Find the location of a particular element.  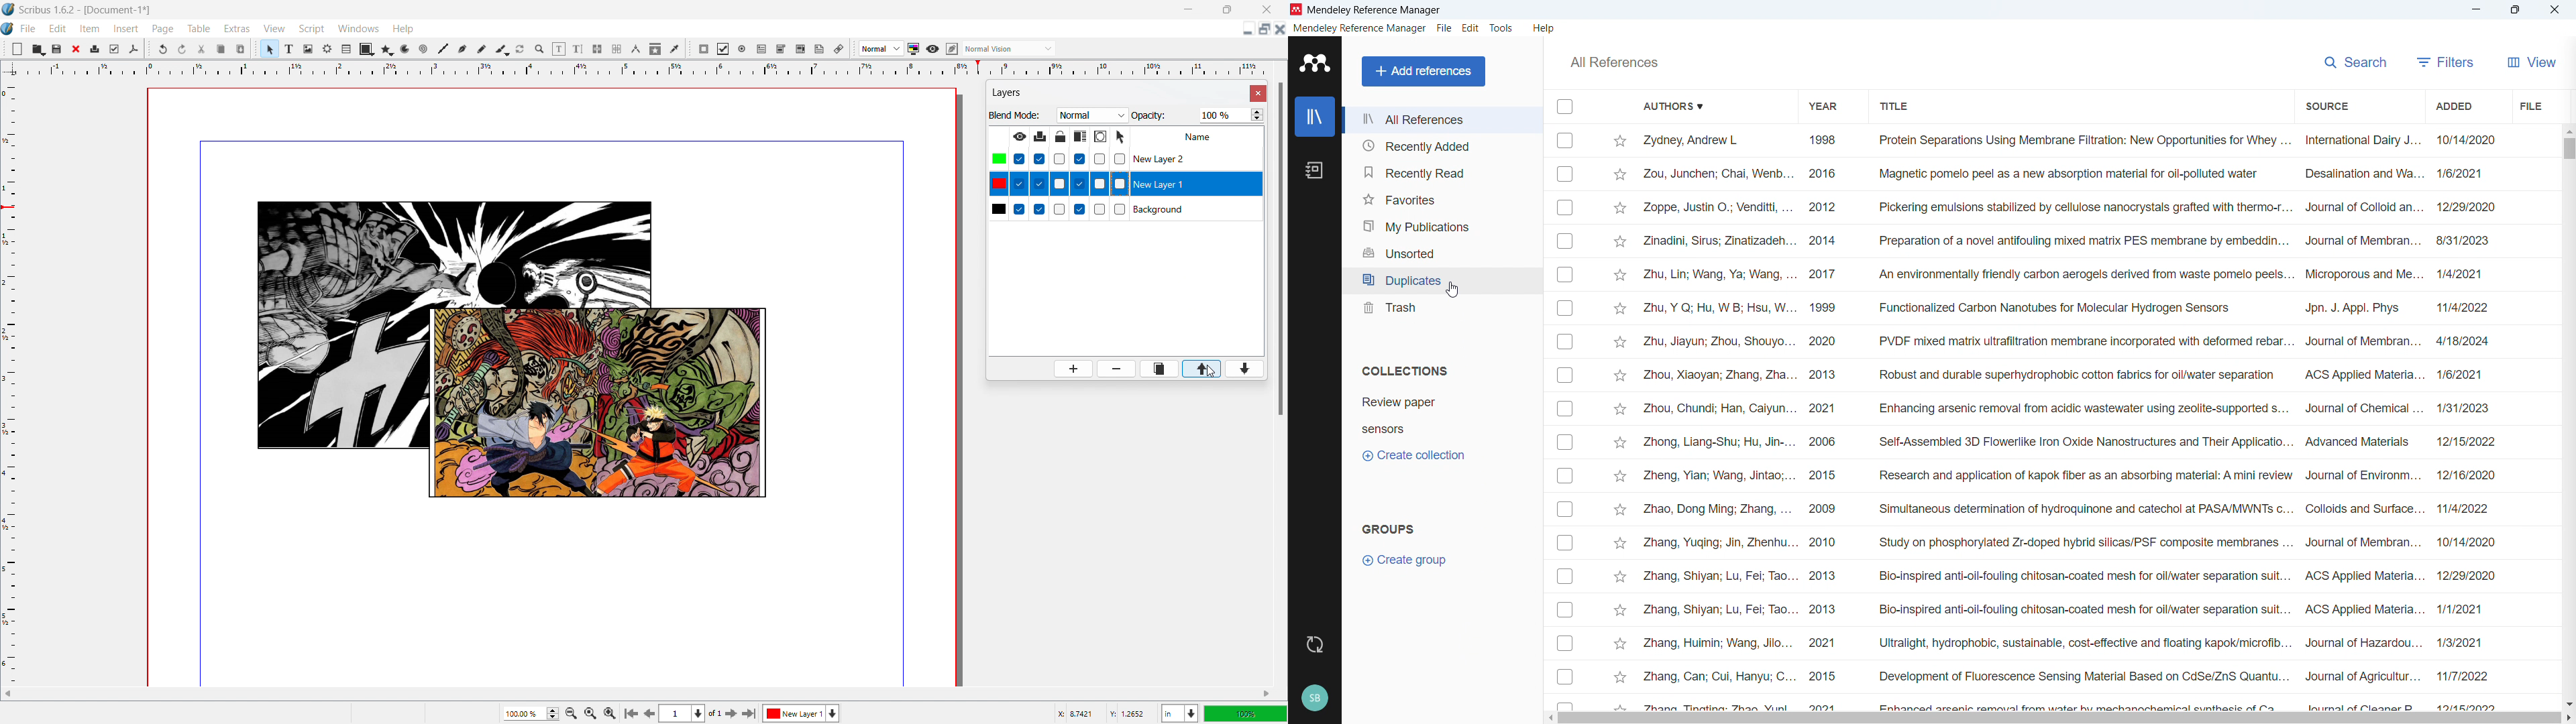

layer 2 is located at coordinates (1195, 159).